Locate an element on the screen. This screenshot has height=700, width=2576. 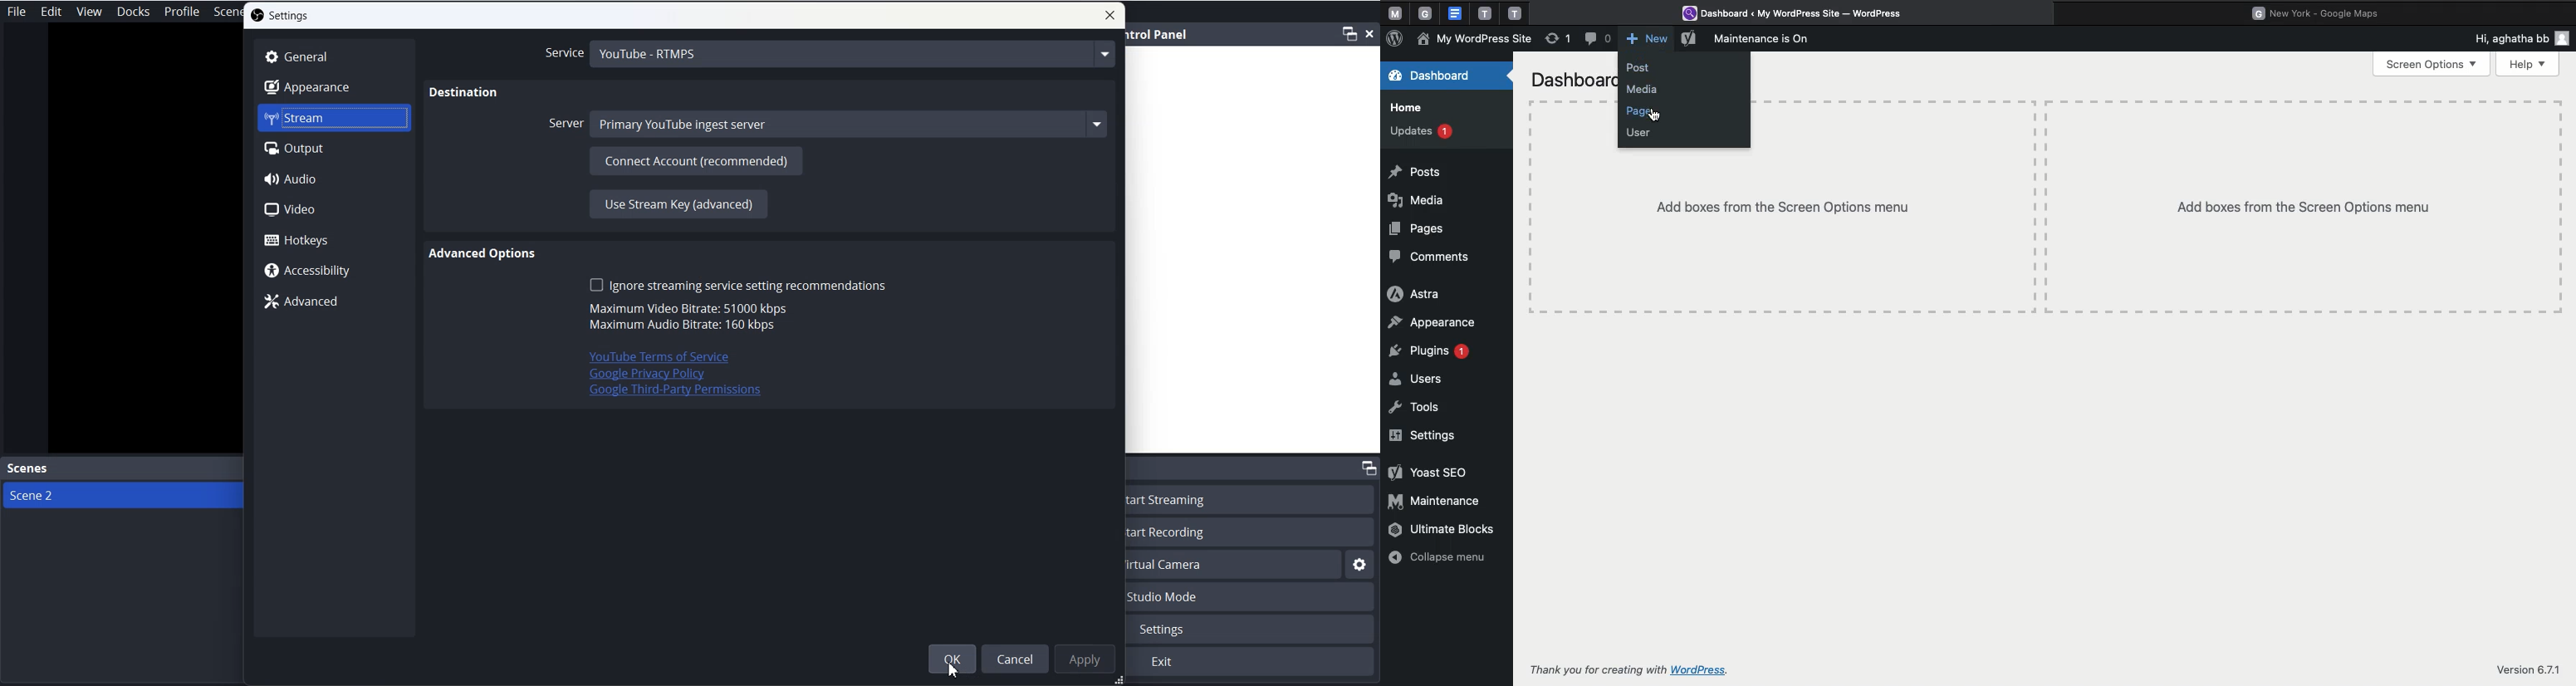
tab is located at coordinates (1485, 13).